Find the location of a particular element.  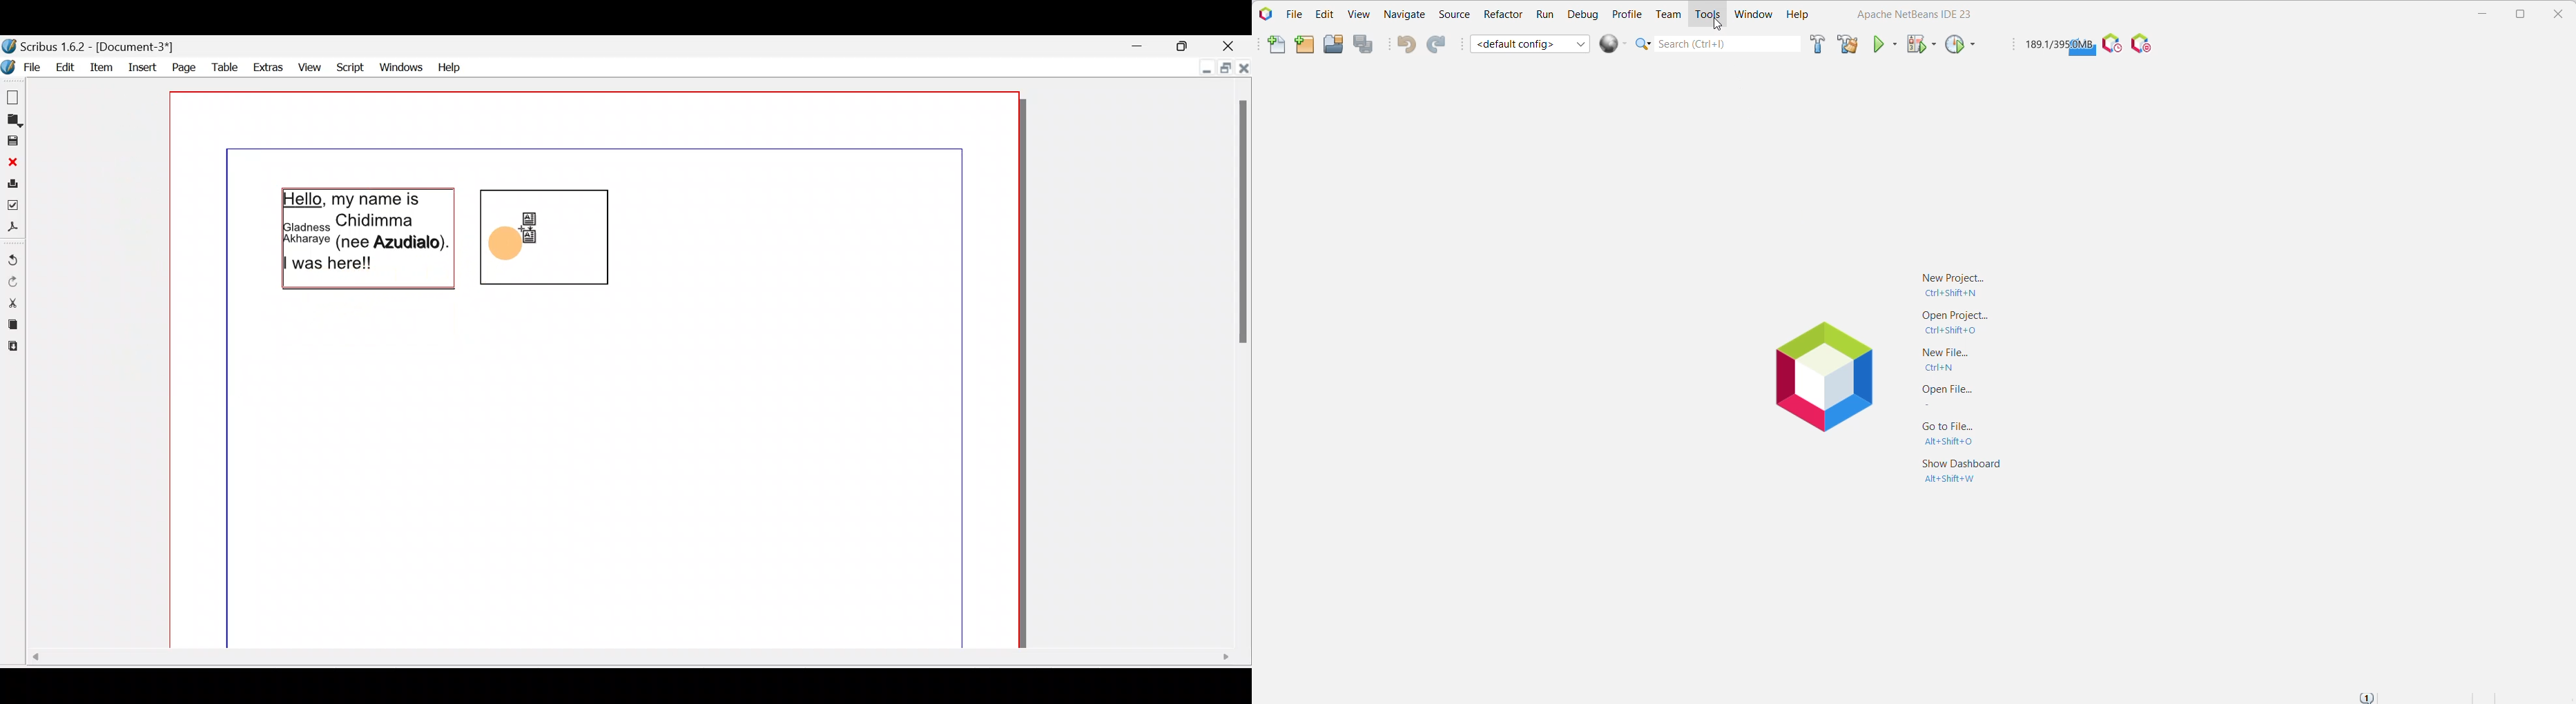

Minimise is located at coordinates (1137, 45).